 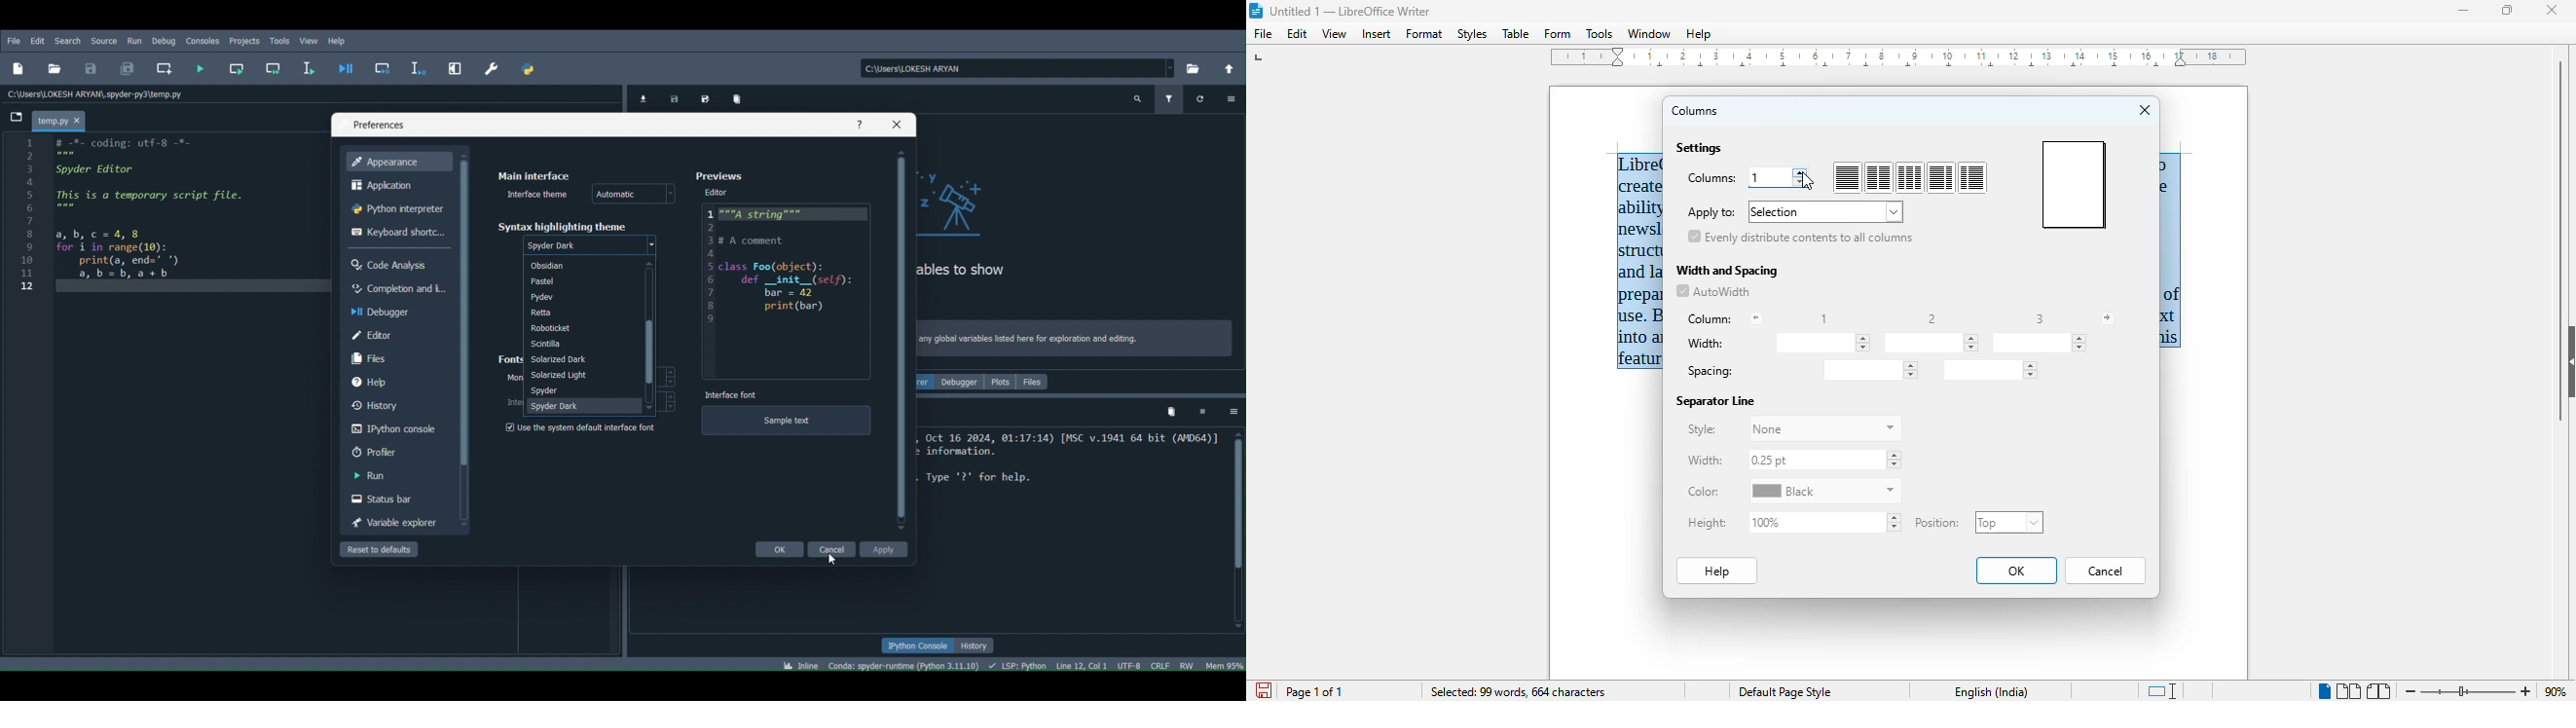 I want to click on Help, so click(x=336, y=41).